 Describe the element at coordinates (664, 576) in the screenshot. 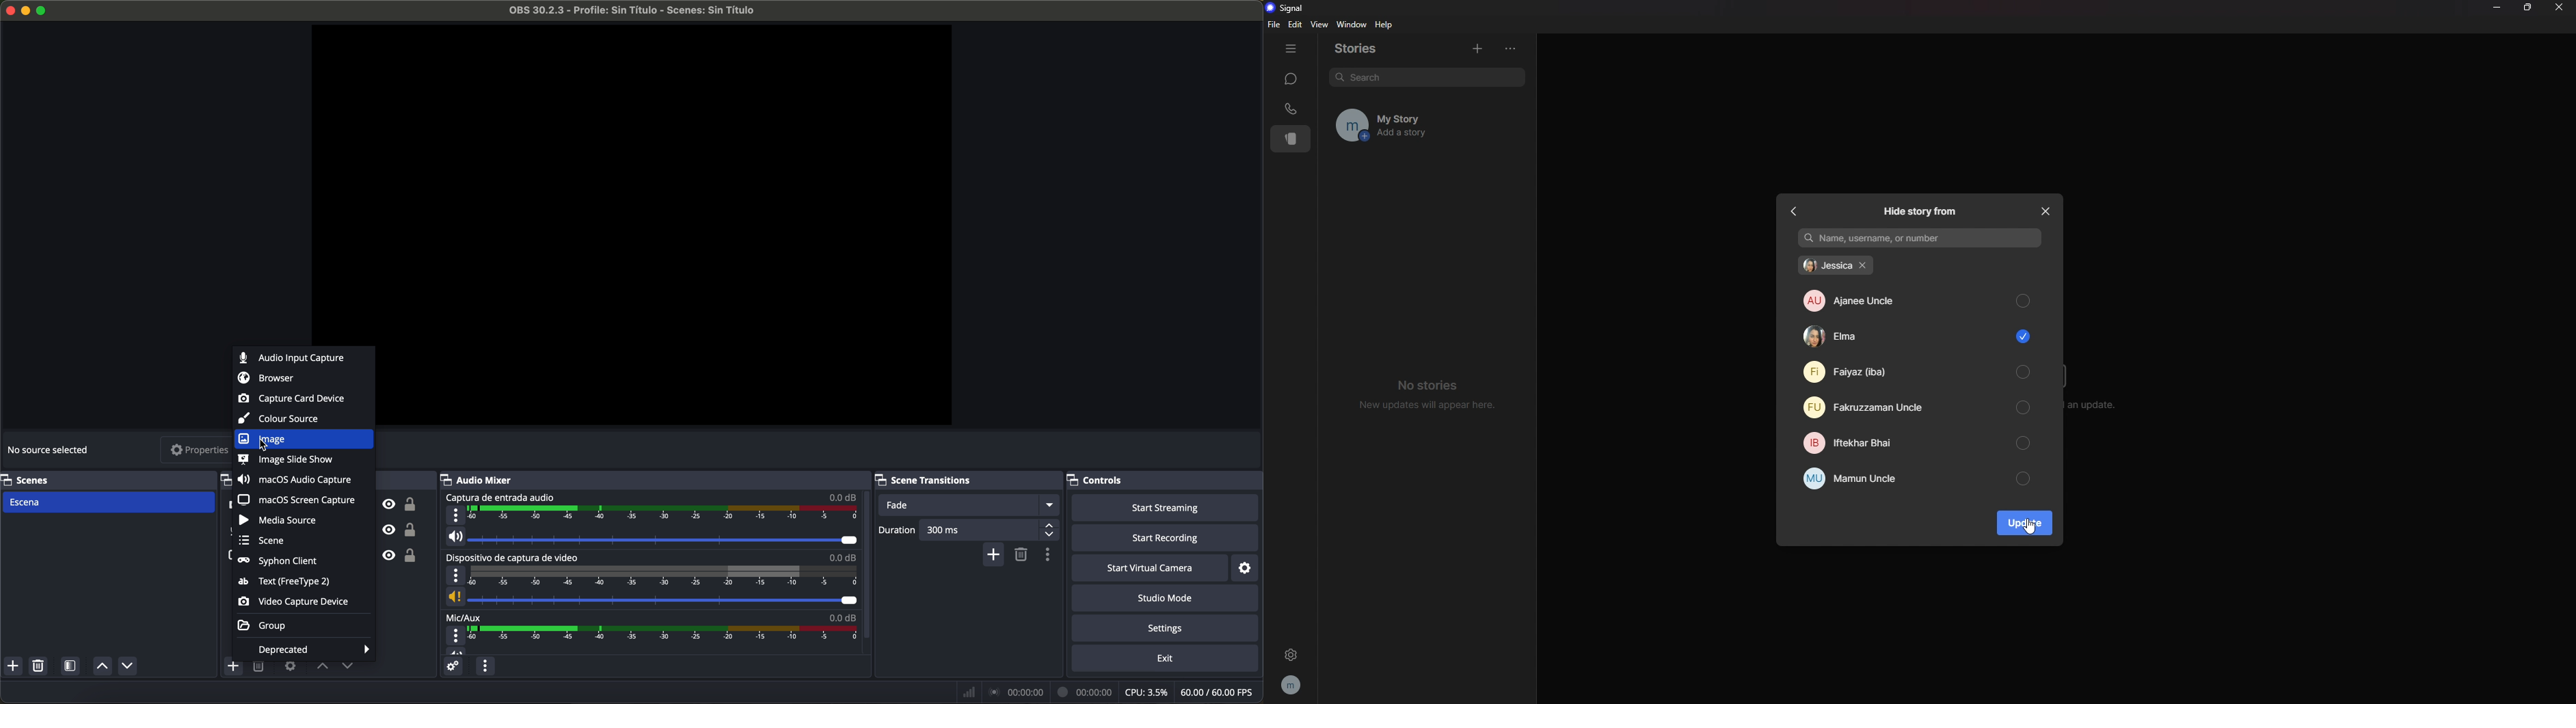

I see `timeline` at that location.